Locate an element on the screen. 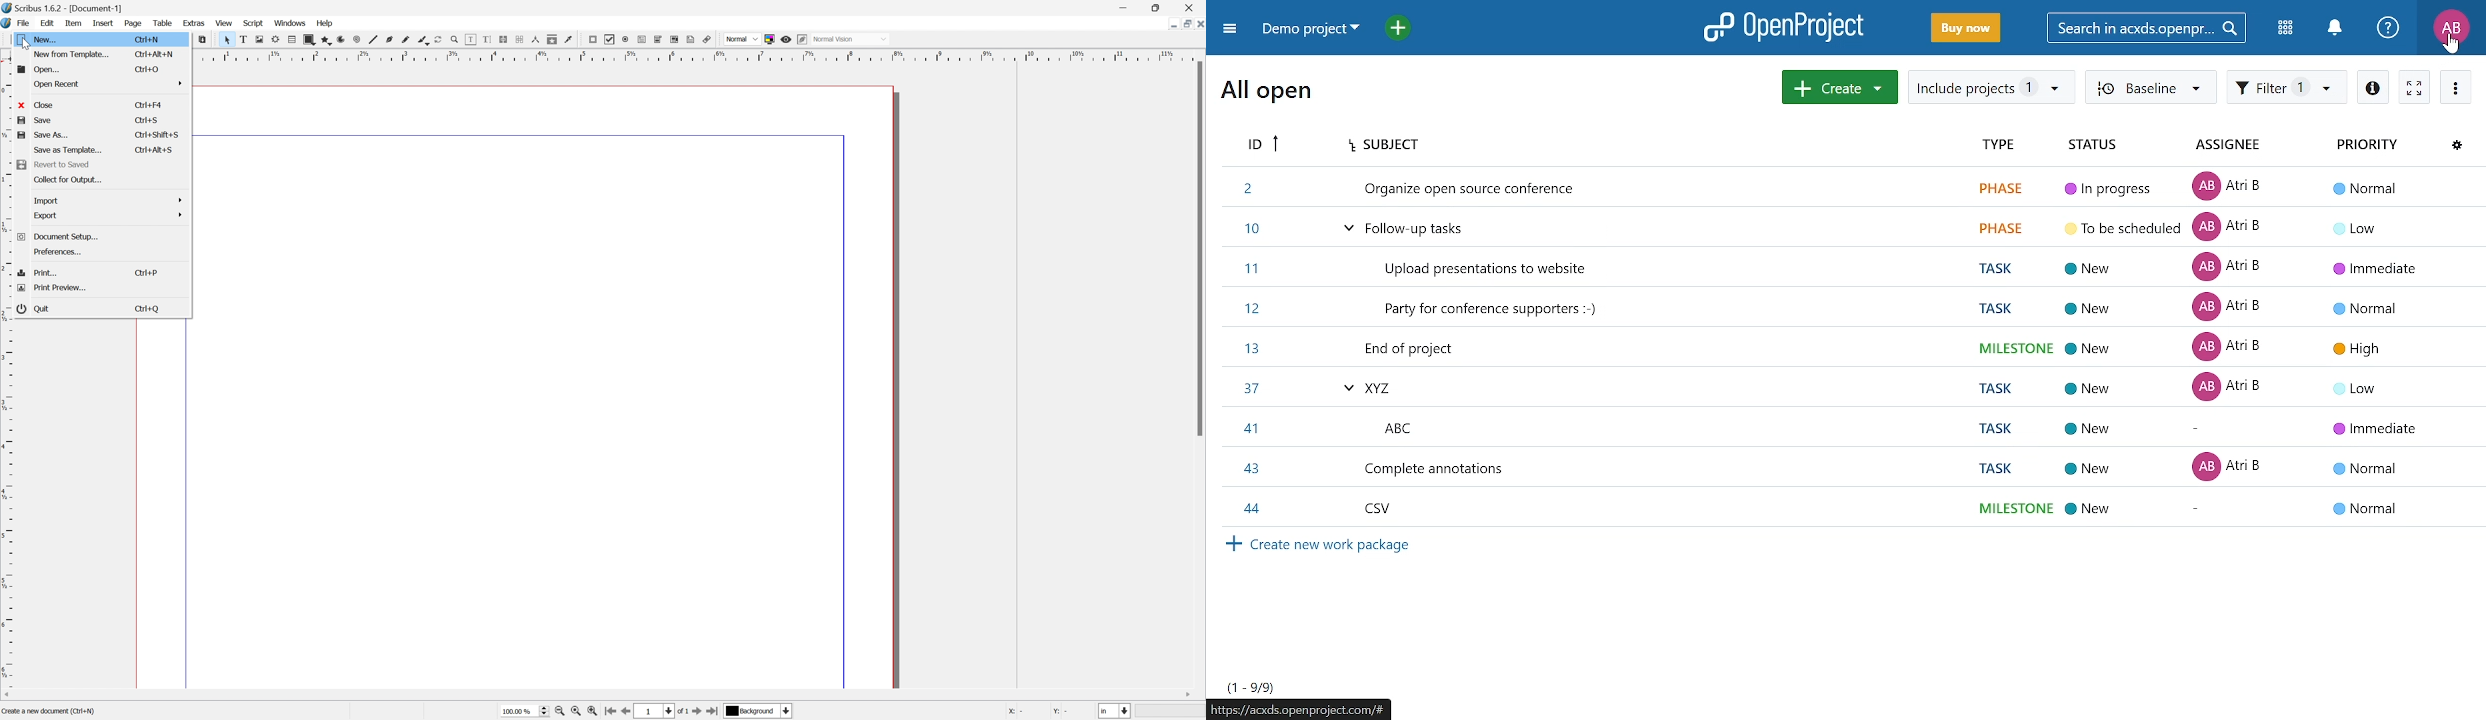 This screenshot has width=2492, height=728. go to previous page is located at coordinates (628, 712).